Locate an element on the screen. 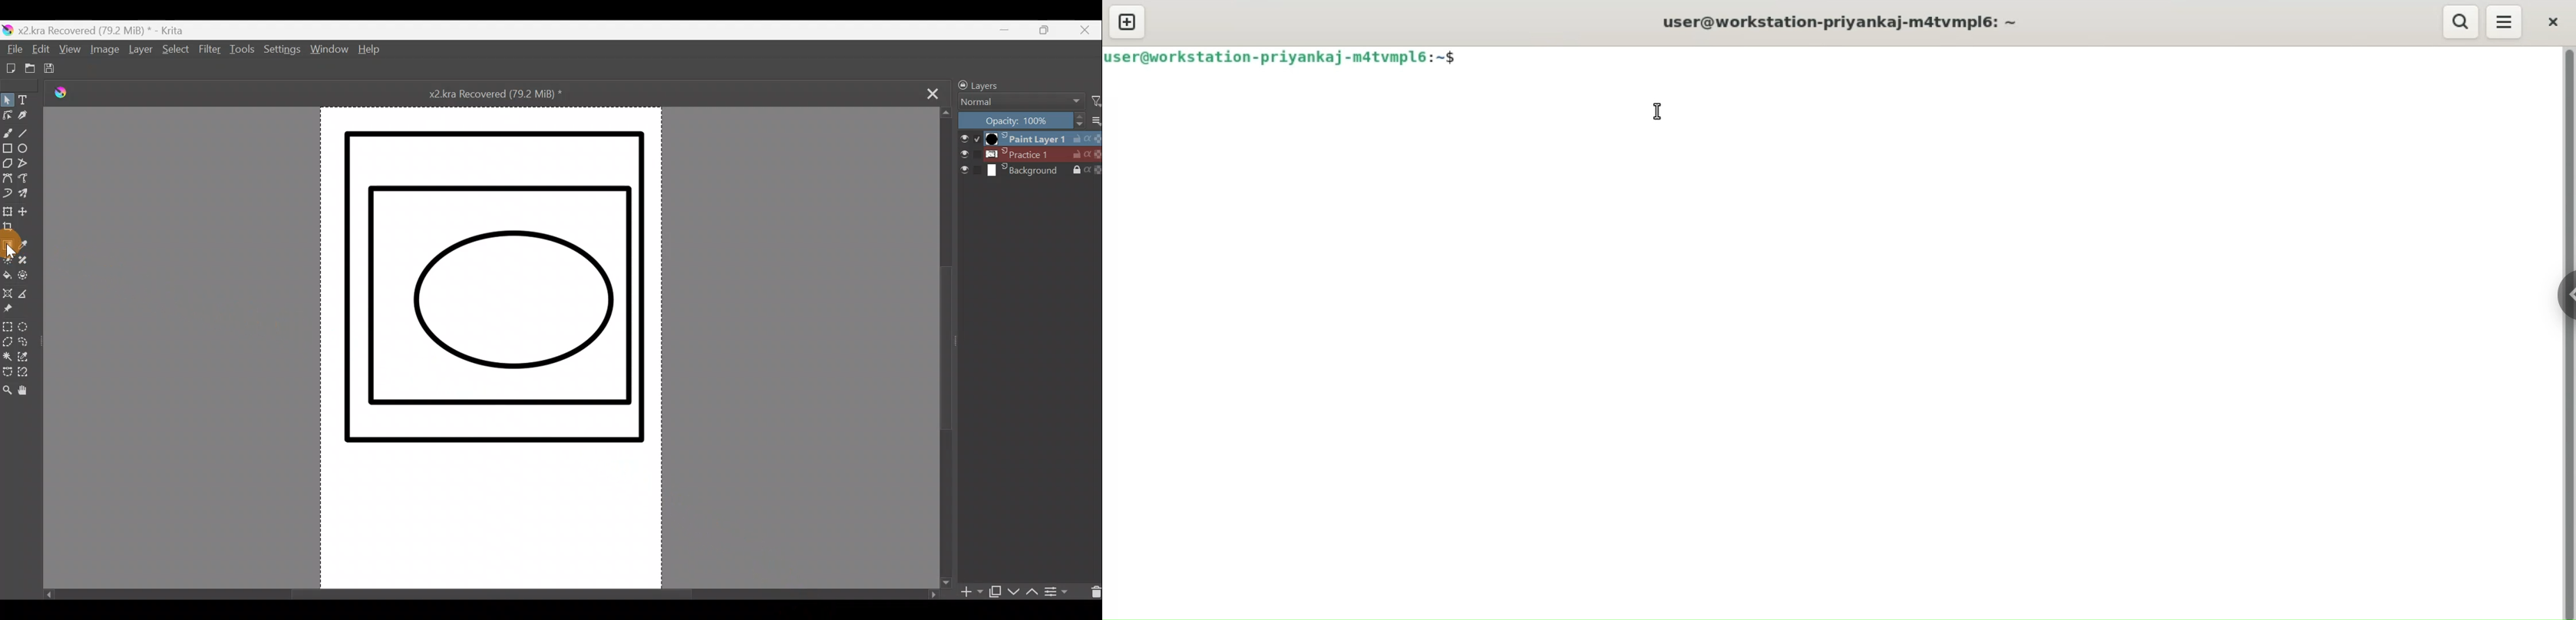  Canvas is located at coordinates (484, 350).